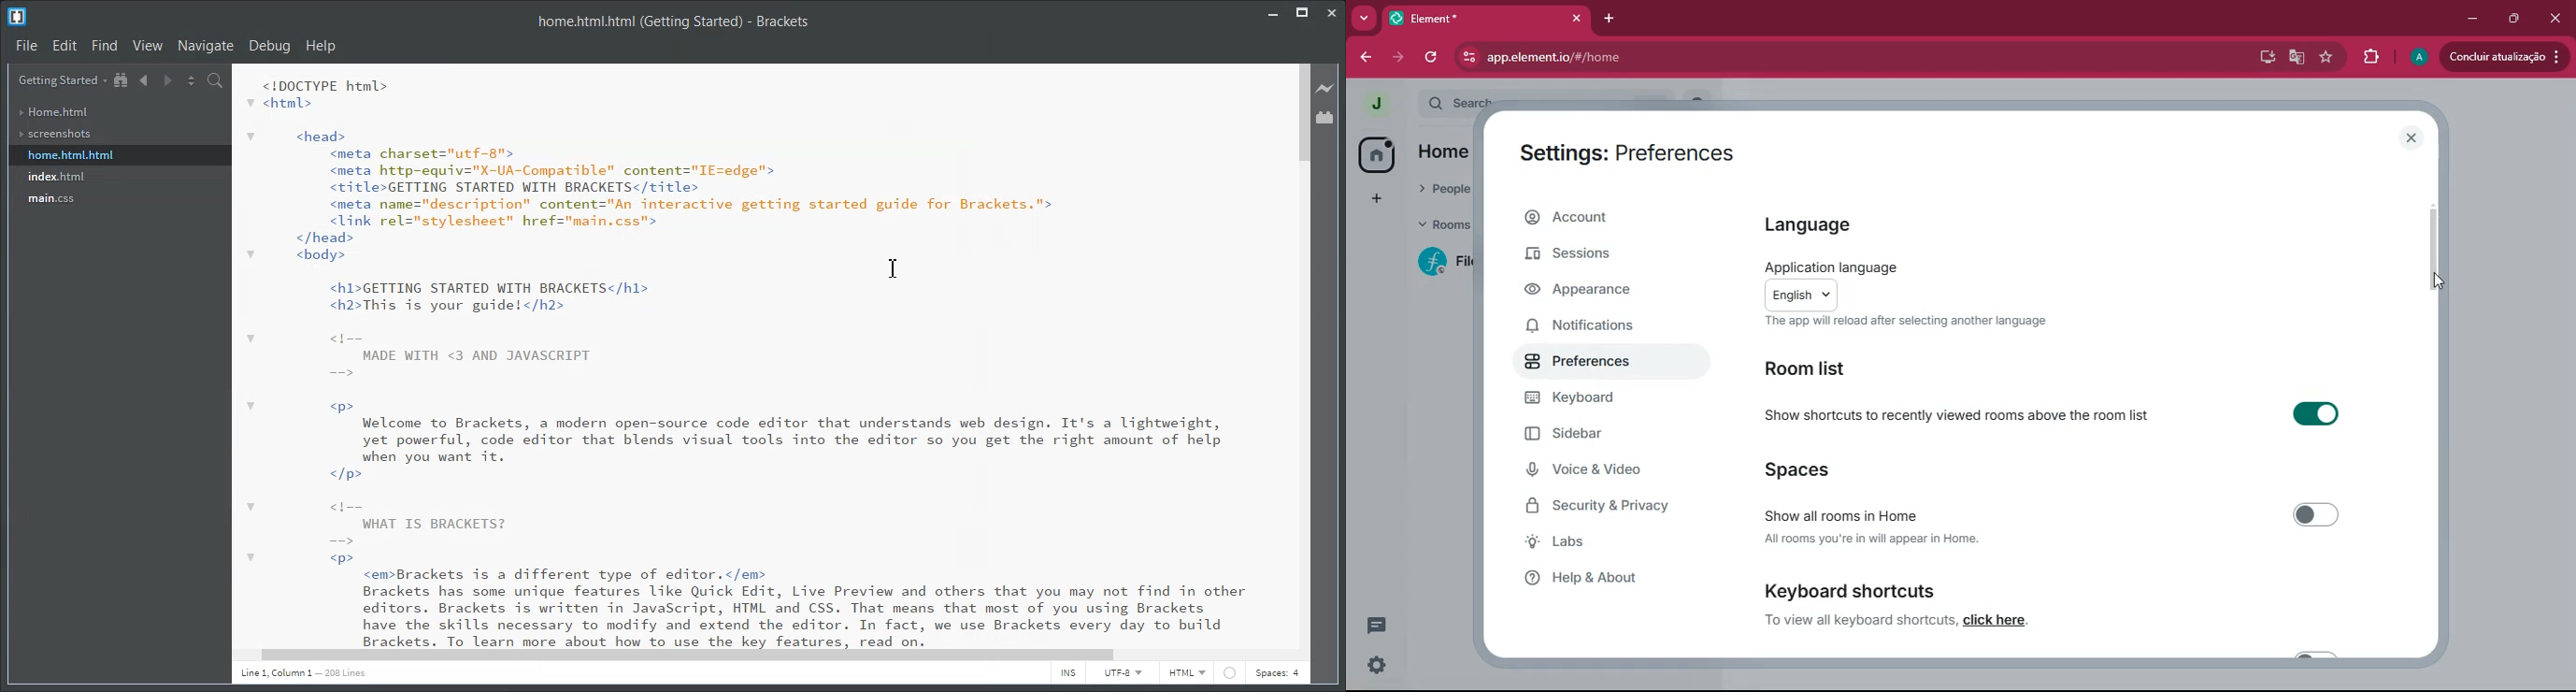 This screenshot has height=700, width=2576. What do you see at coordinates (1921, 283) in the screenshot?
I see `application language English` at bounding box center [1921, 283].